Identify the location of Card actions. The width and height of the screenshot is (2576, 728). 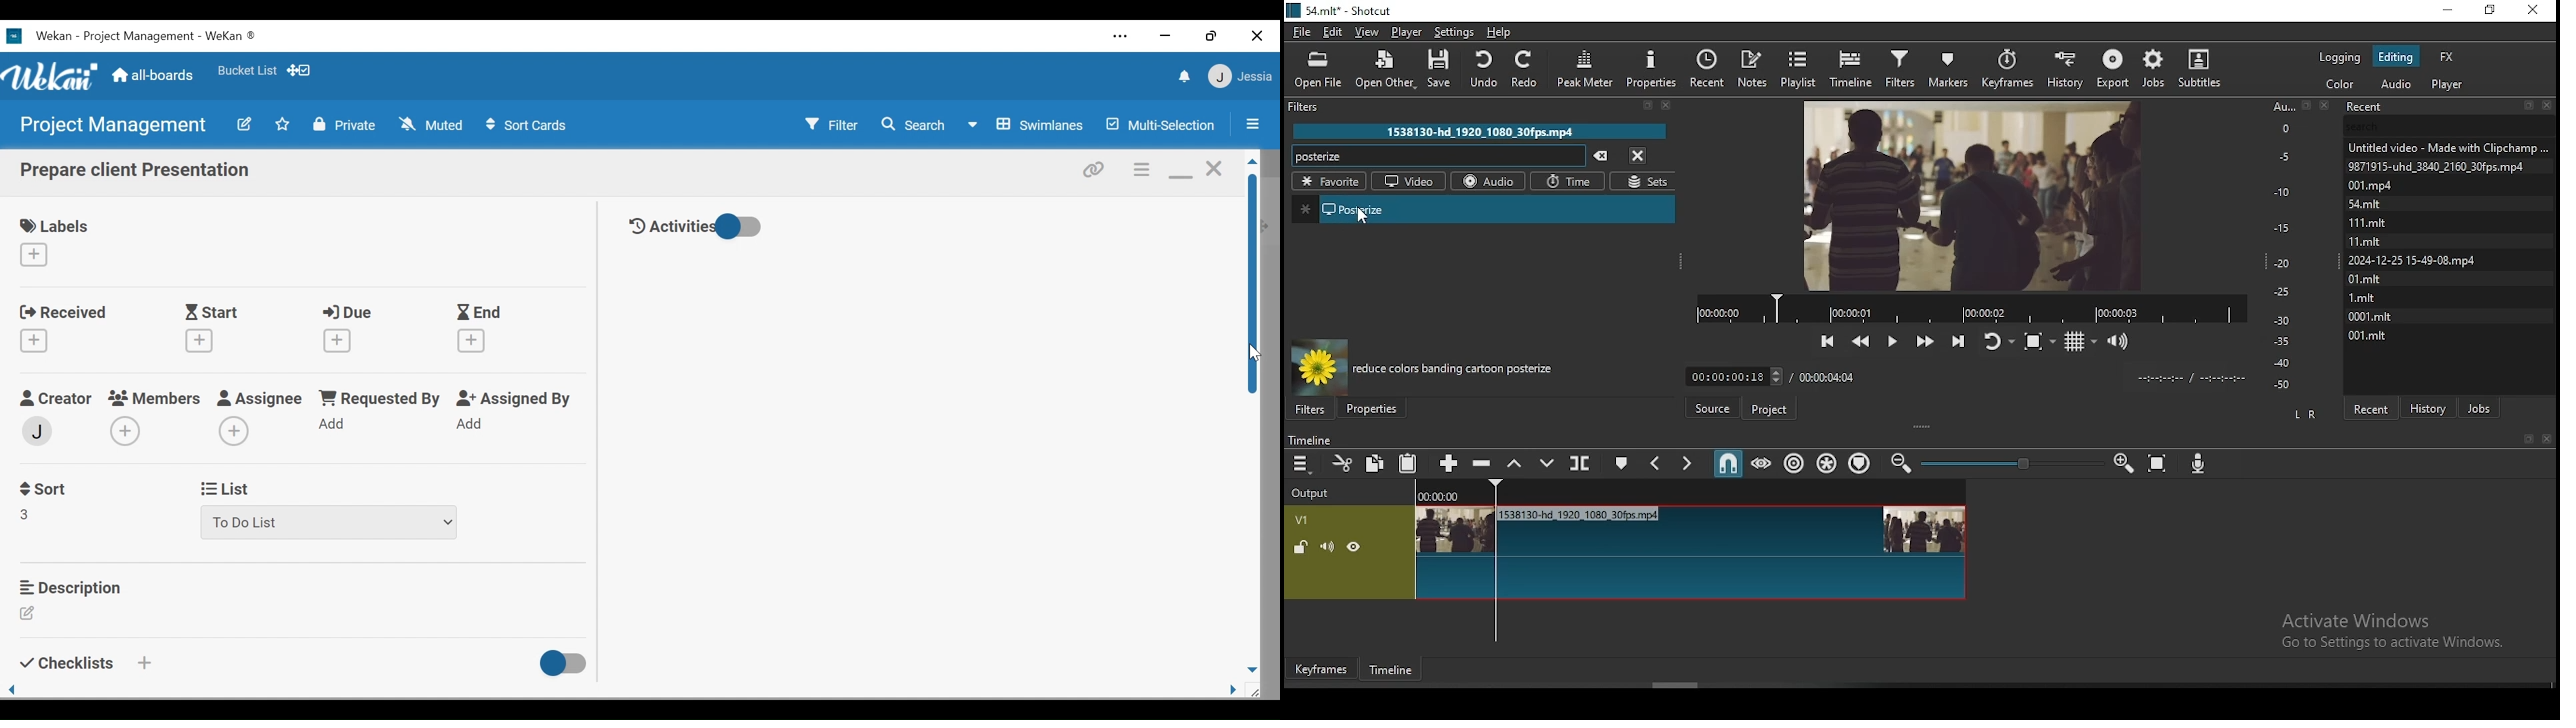
(1139, 168).